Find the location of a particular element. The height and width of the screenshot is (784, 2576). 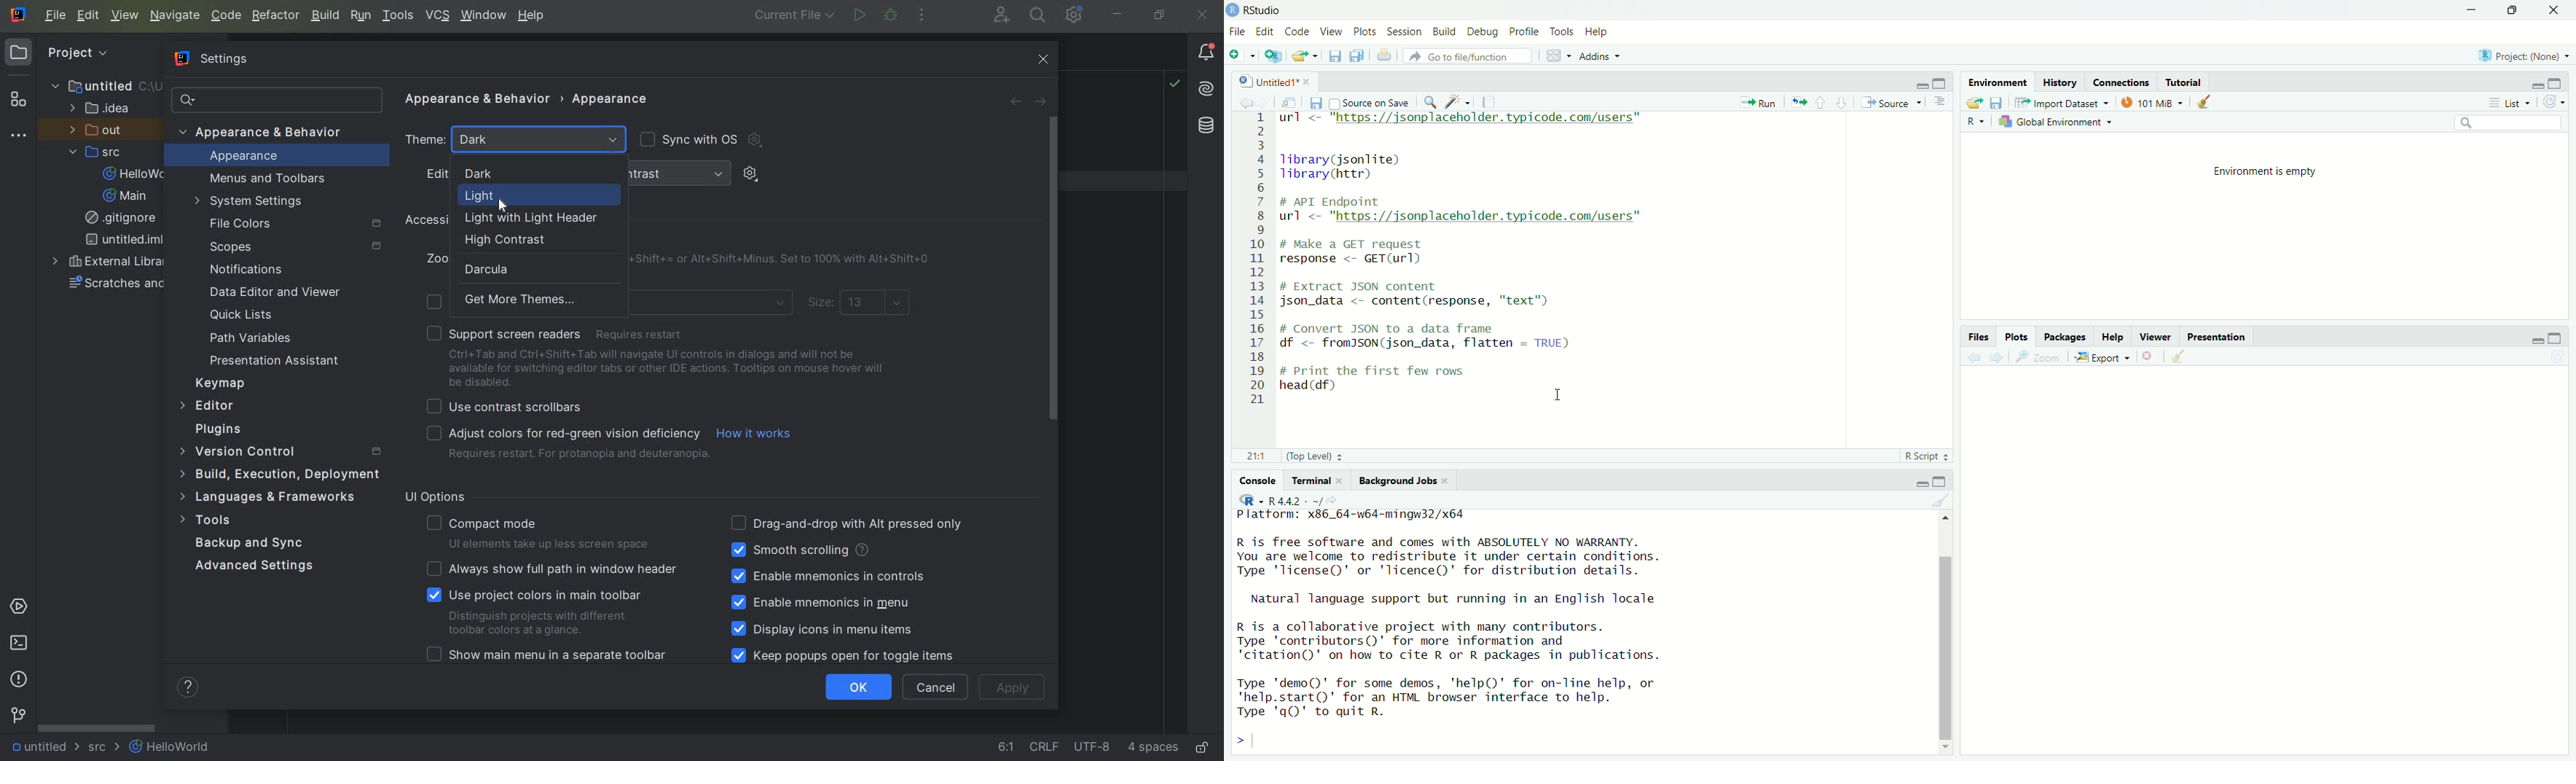

Natural language support but running in an English locale is located at coordinates (1456, 600).